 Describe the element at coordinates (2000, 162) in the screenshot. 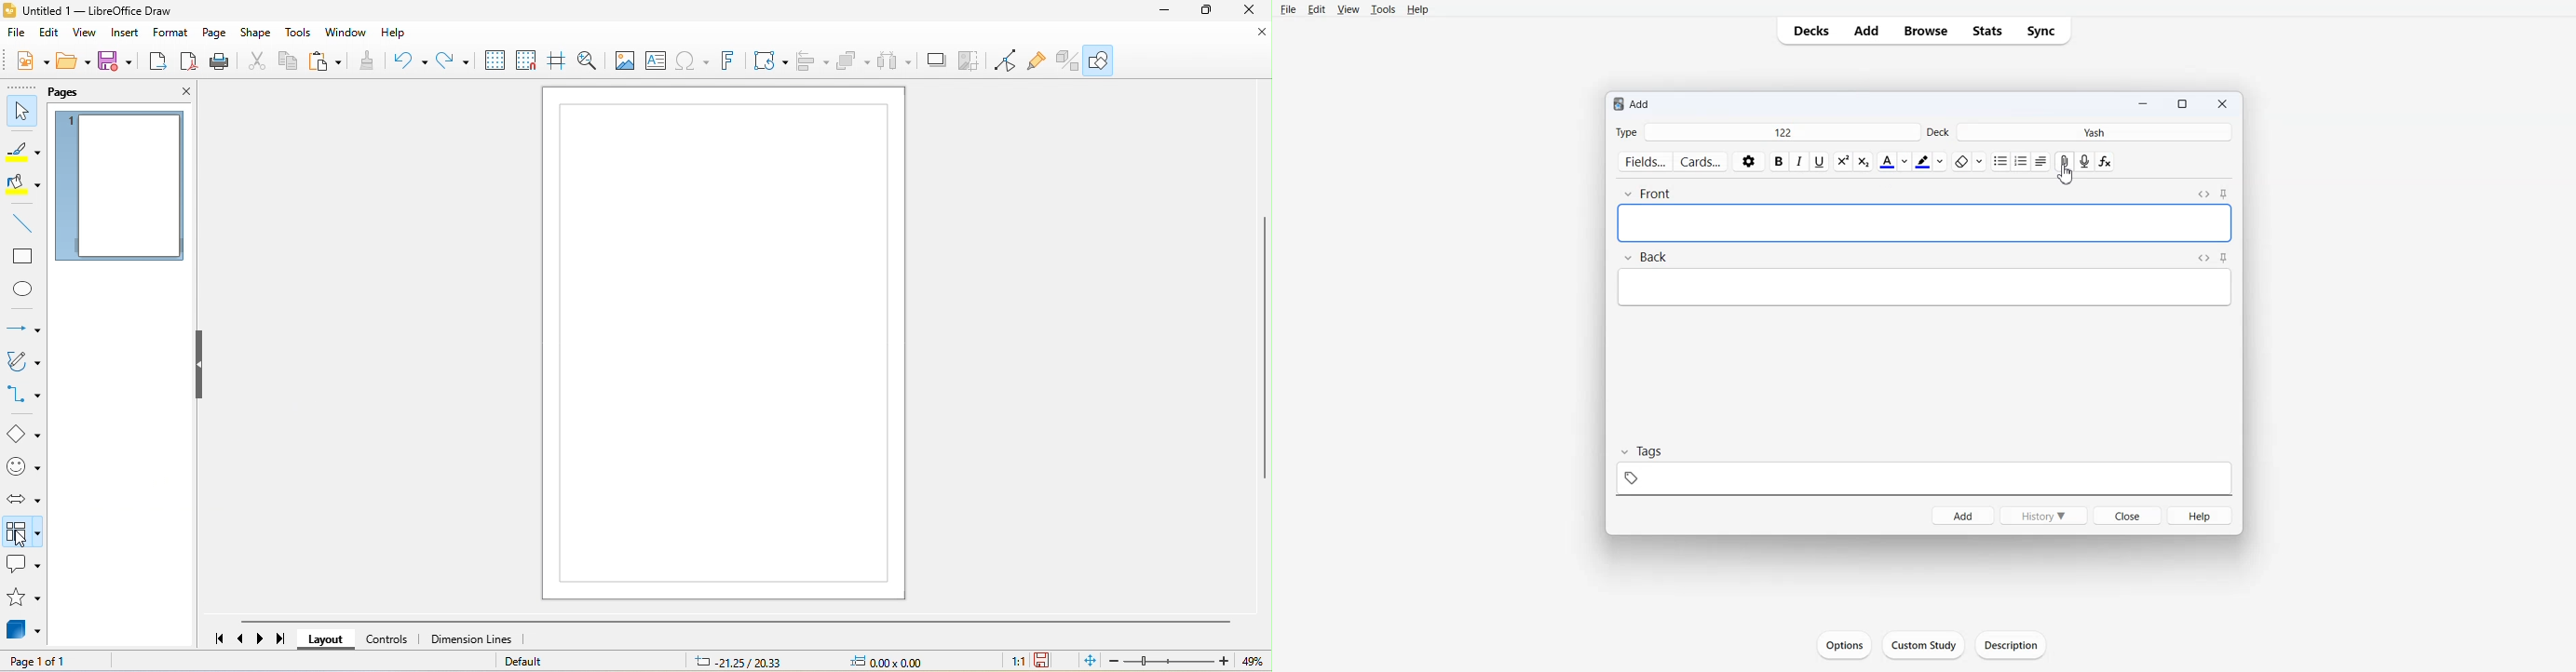

I see `Unordered list` at that location.